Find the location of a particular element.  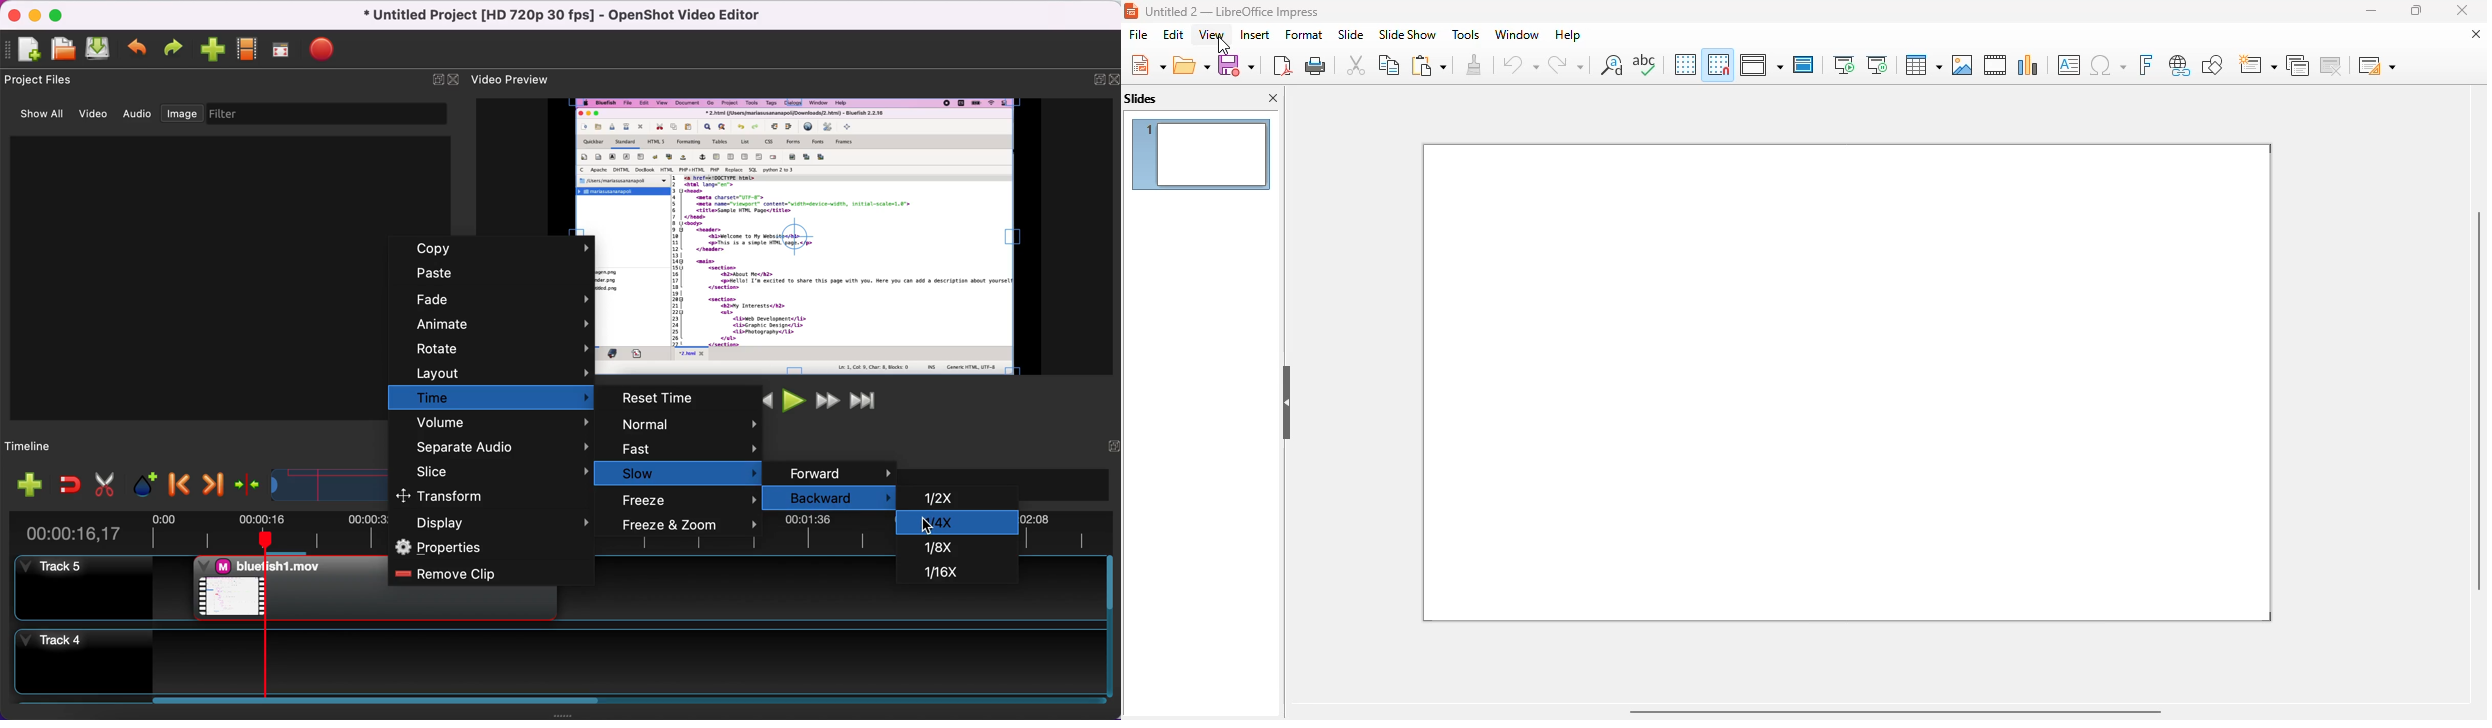

close is located at coordinates (17, 17).